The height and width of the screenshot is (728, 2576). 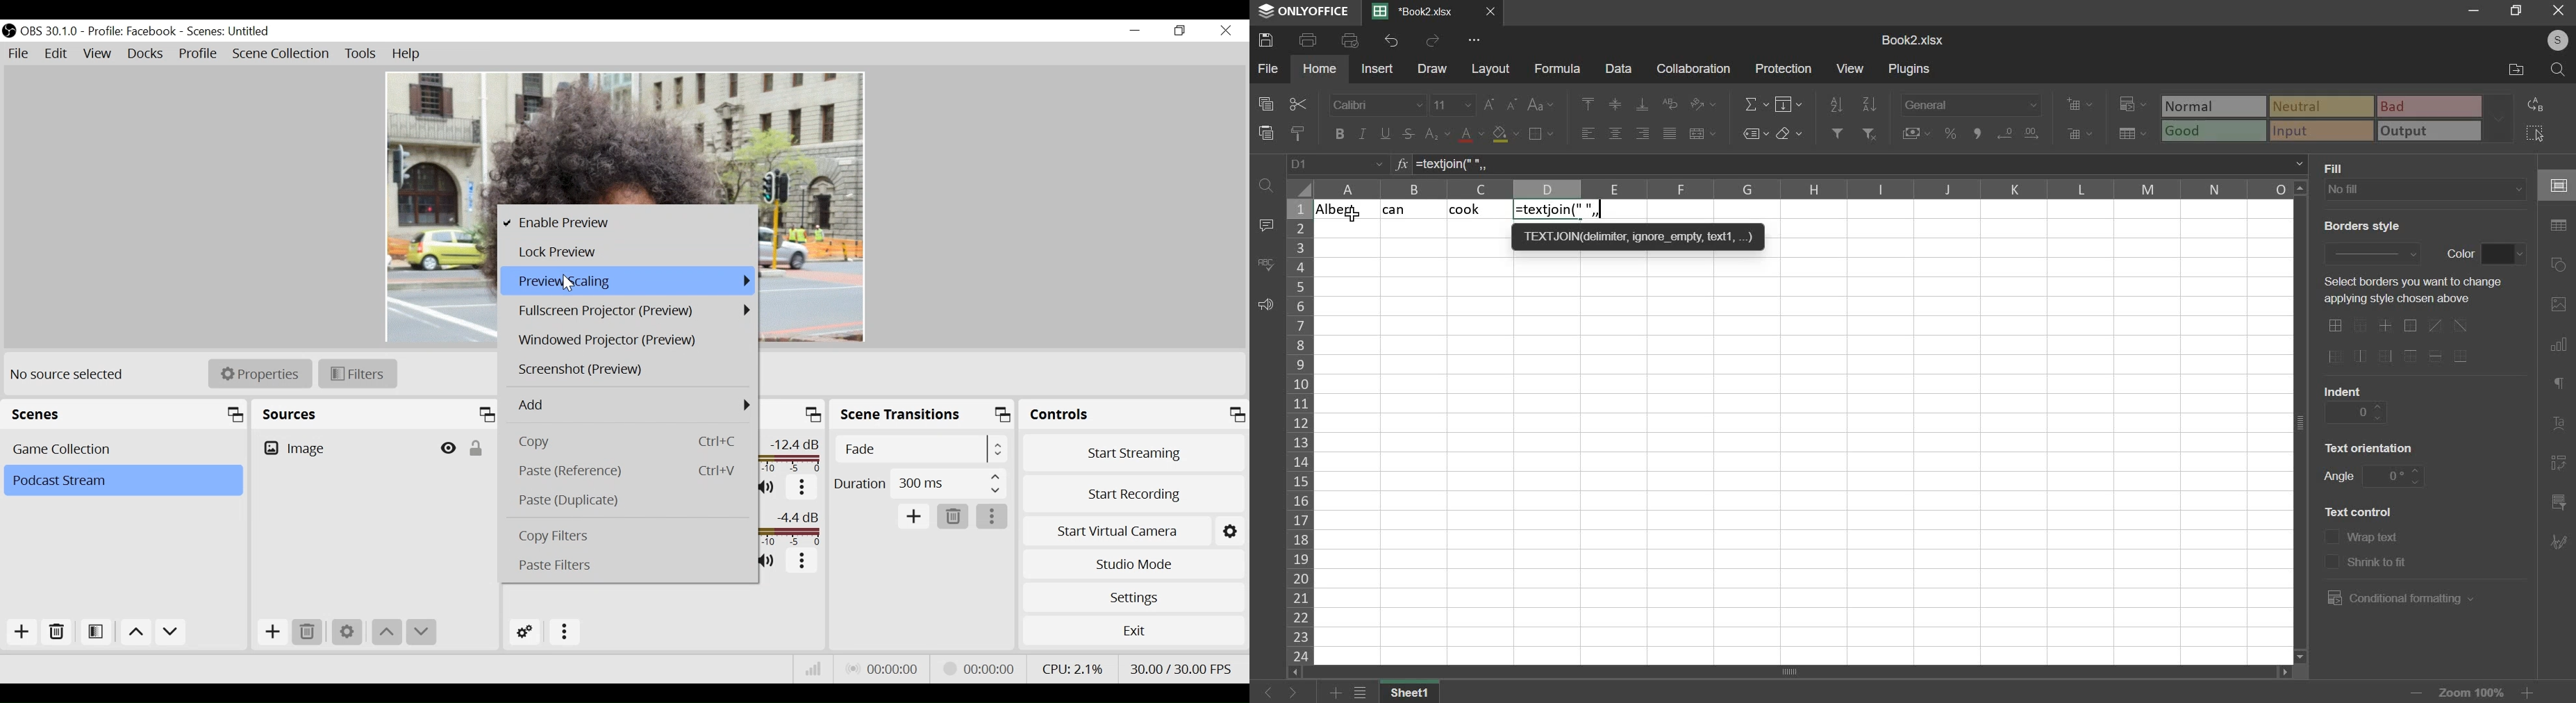 What do you see at coordinates (1386, 133) in the screenshot?
I see `underline` at bounding box center [1386, 133].